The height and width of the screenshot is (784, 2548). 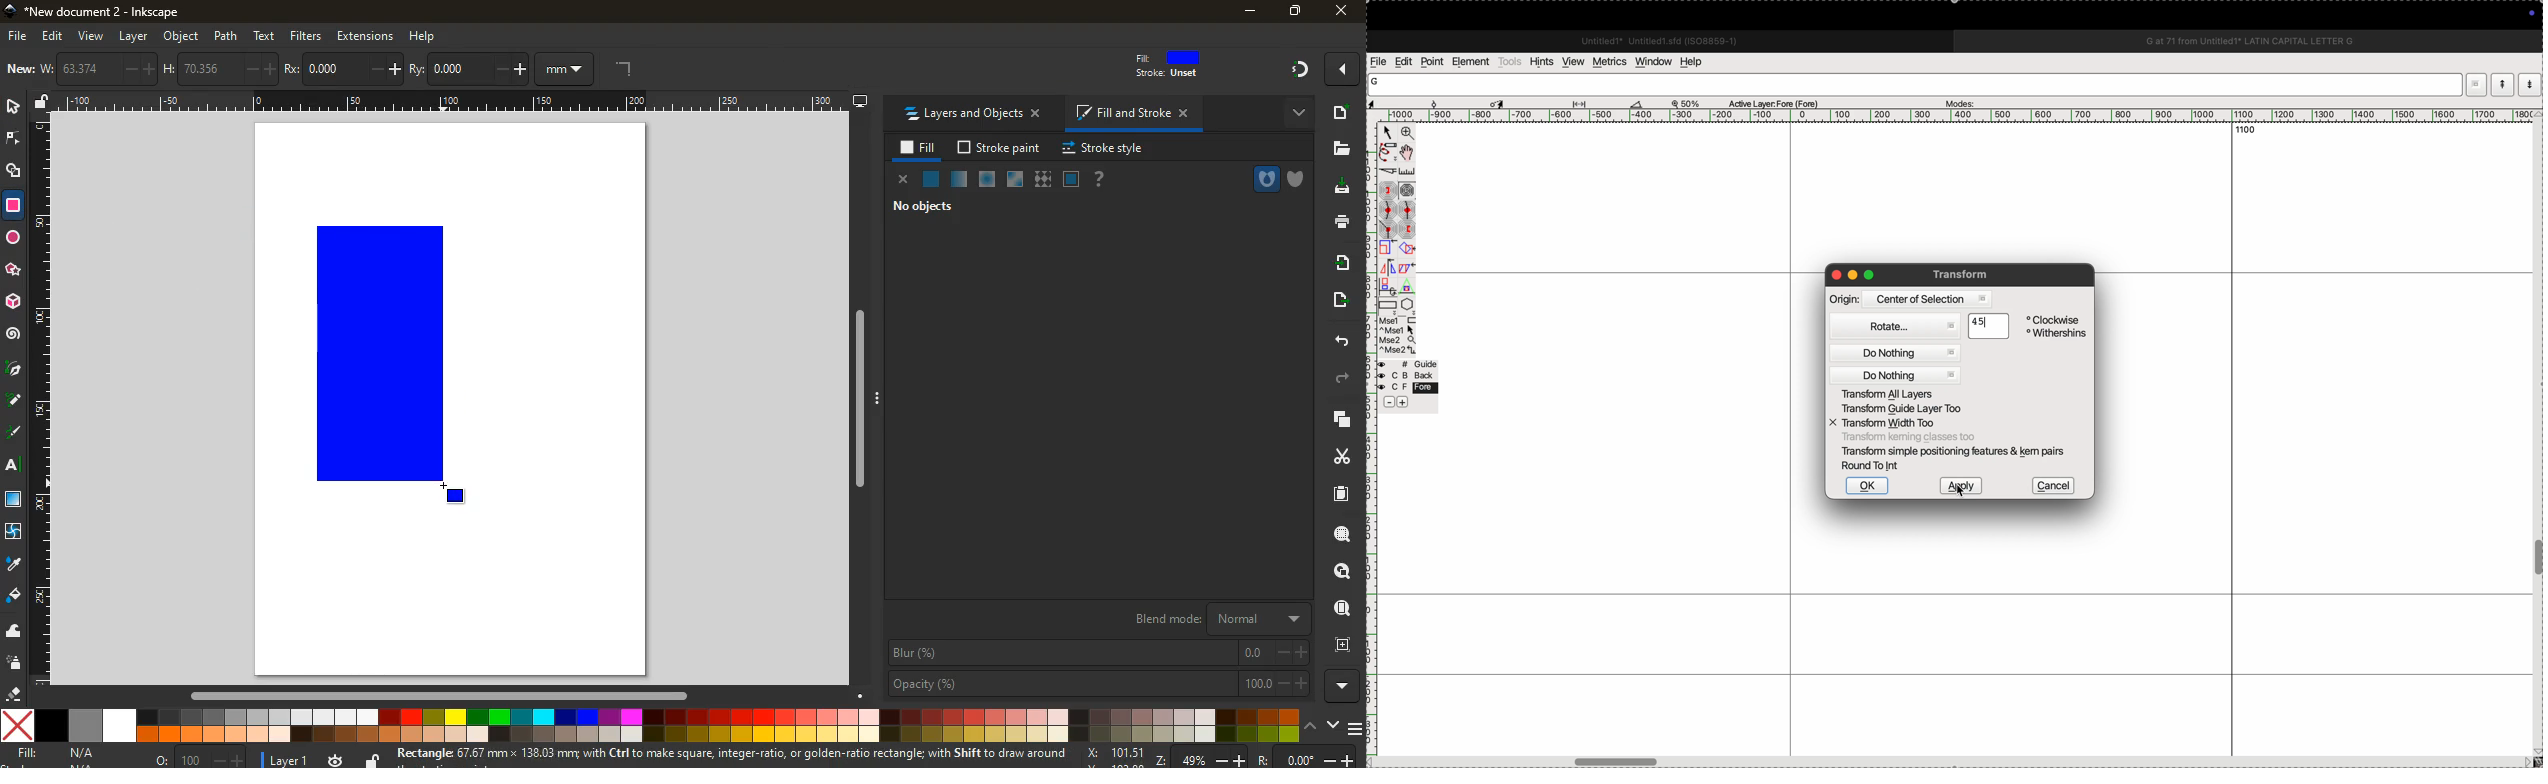 What do you see at coordinates (306, 37) in the screenshot?
I see `filters` at bounding box center [306, 37].